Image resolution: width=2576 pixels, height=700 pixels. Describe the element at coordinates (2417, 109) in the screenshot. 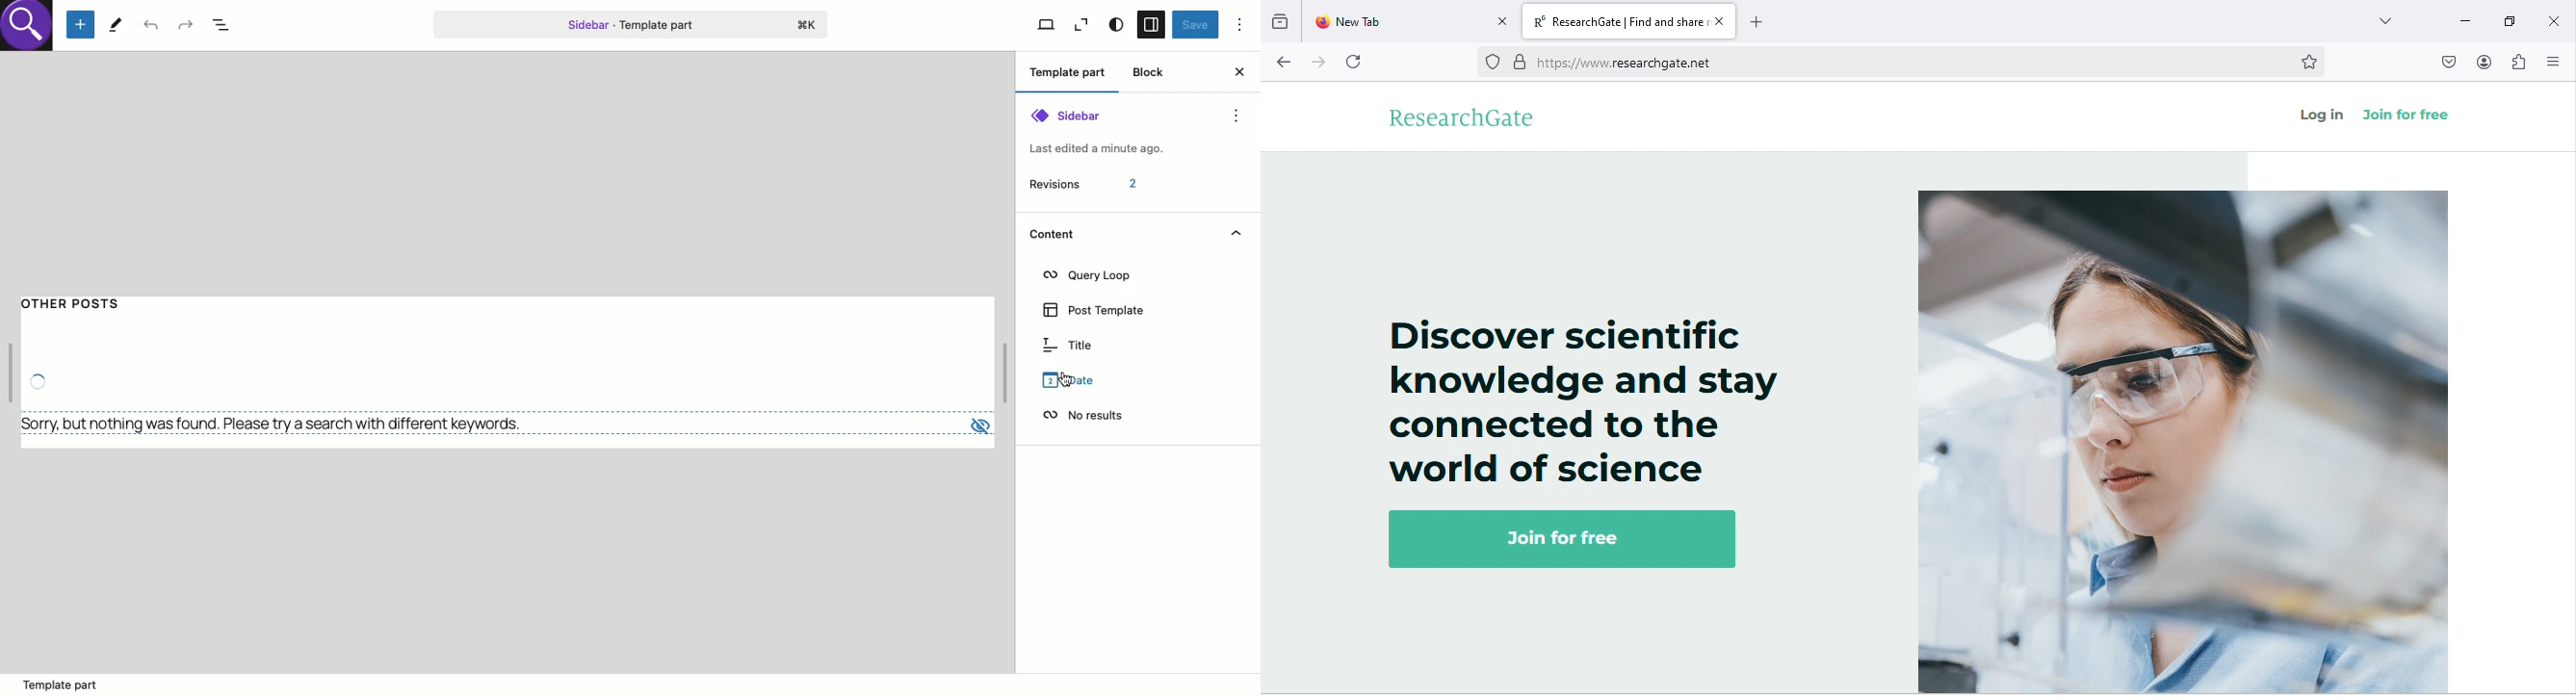

I see `join for free` at that location.